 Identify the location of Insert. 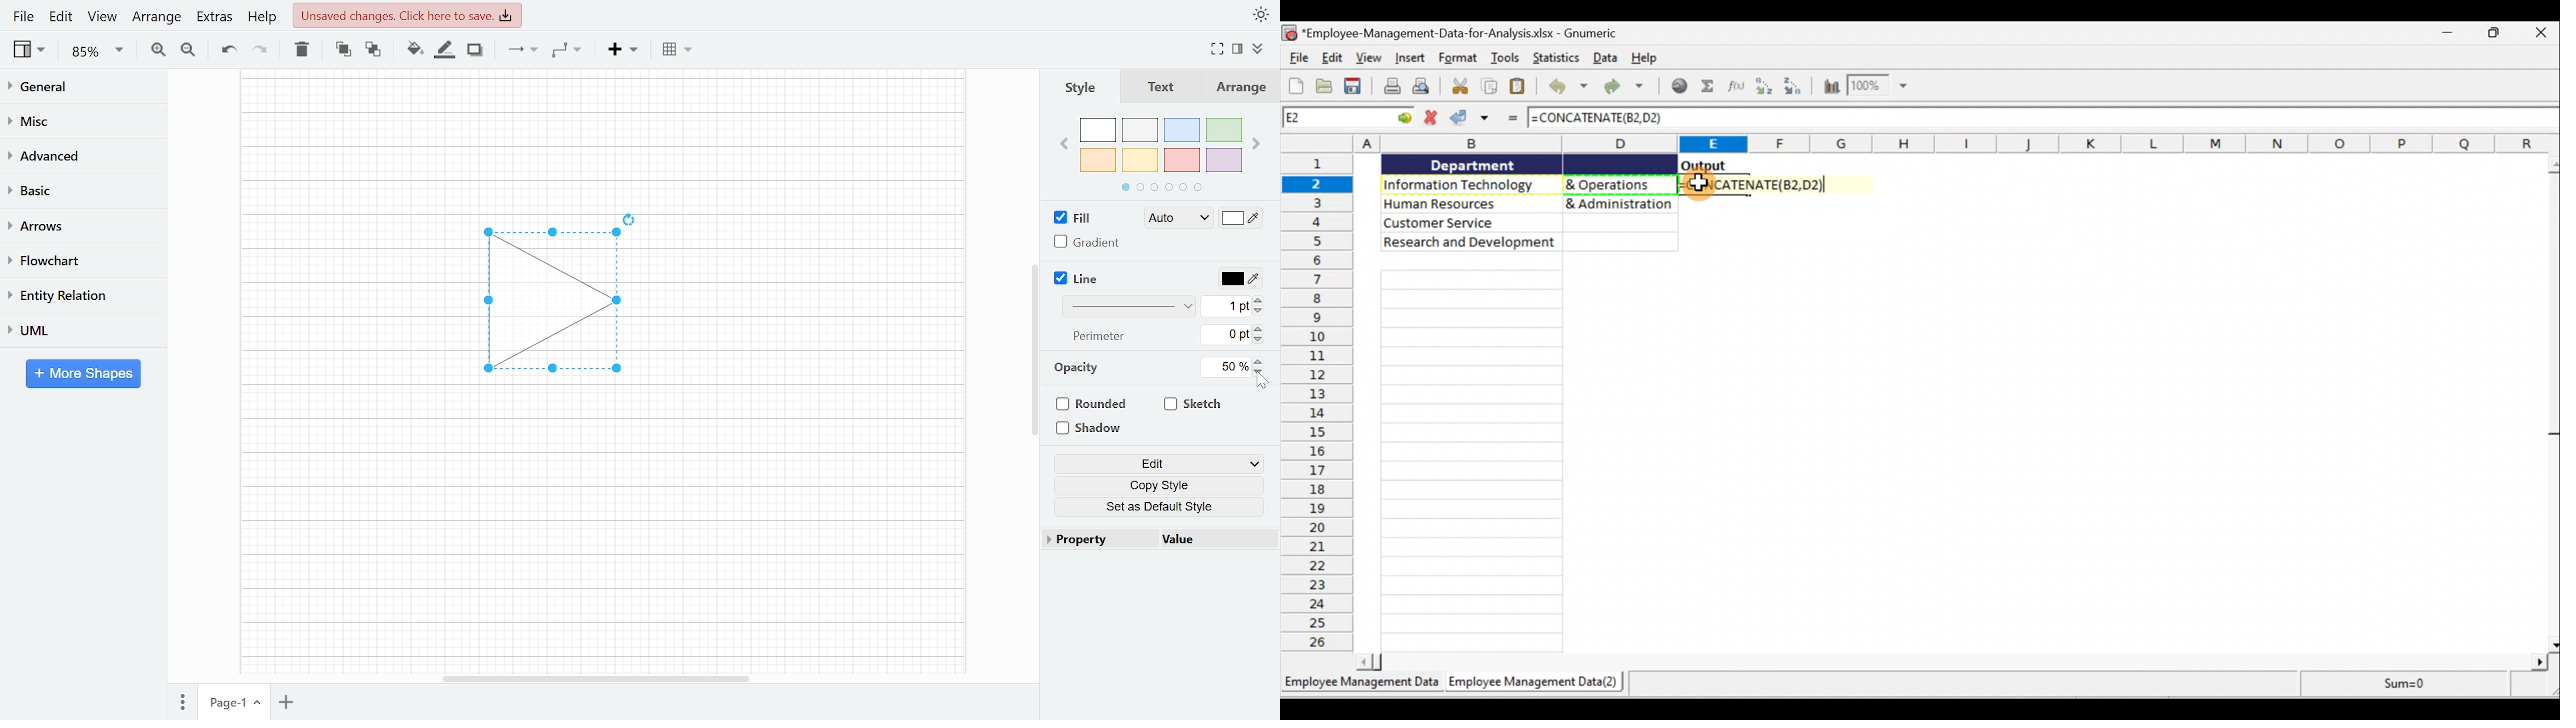
(623, 48).